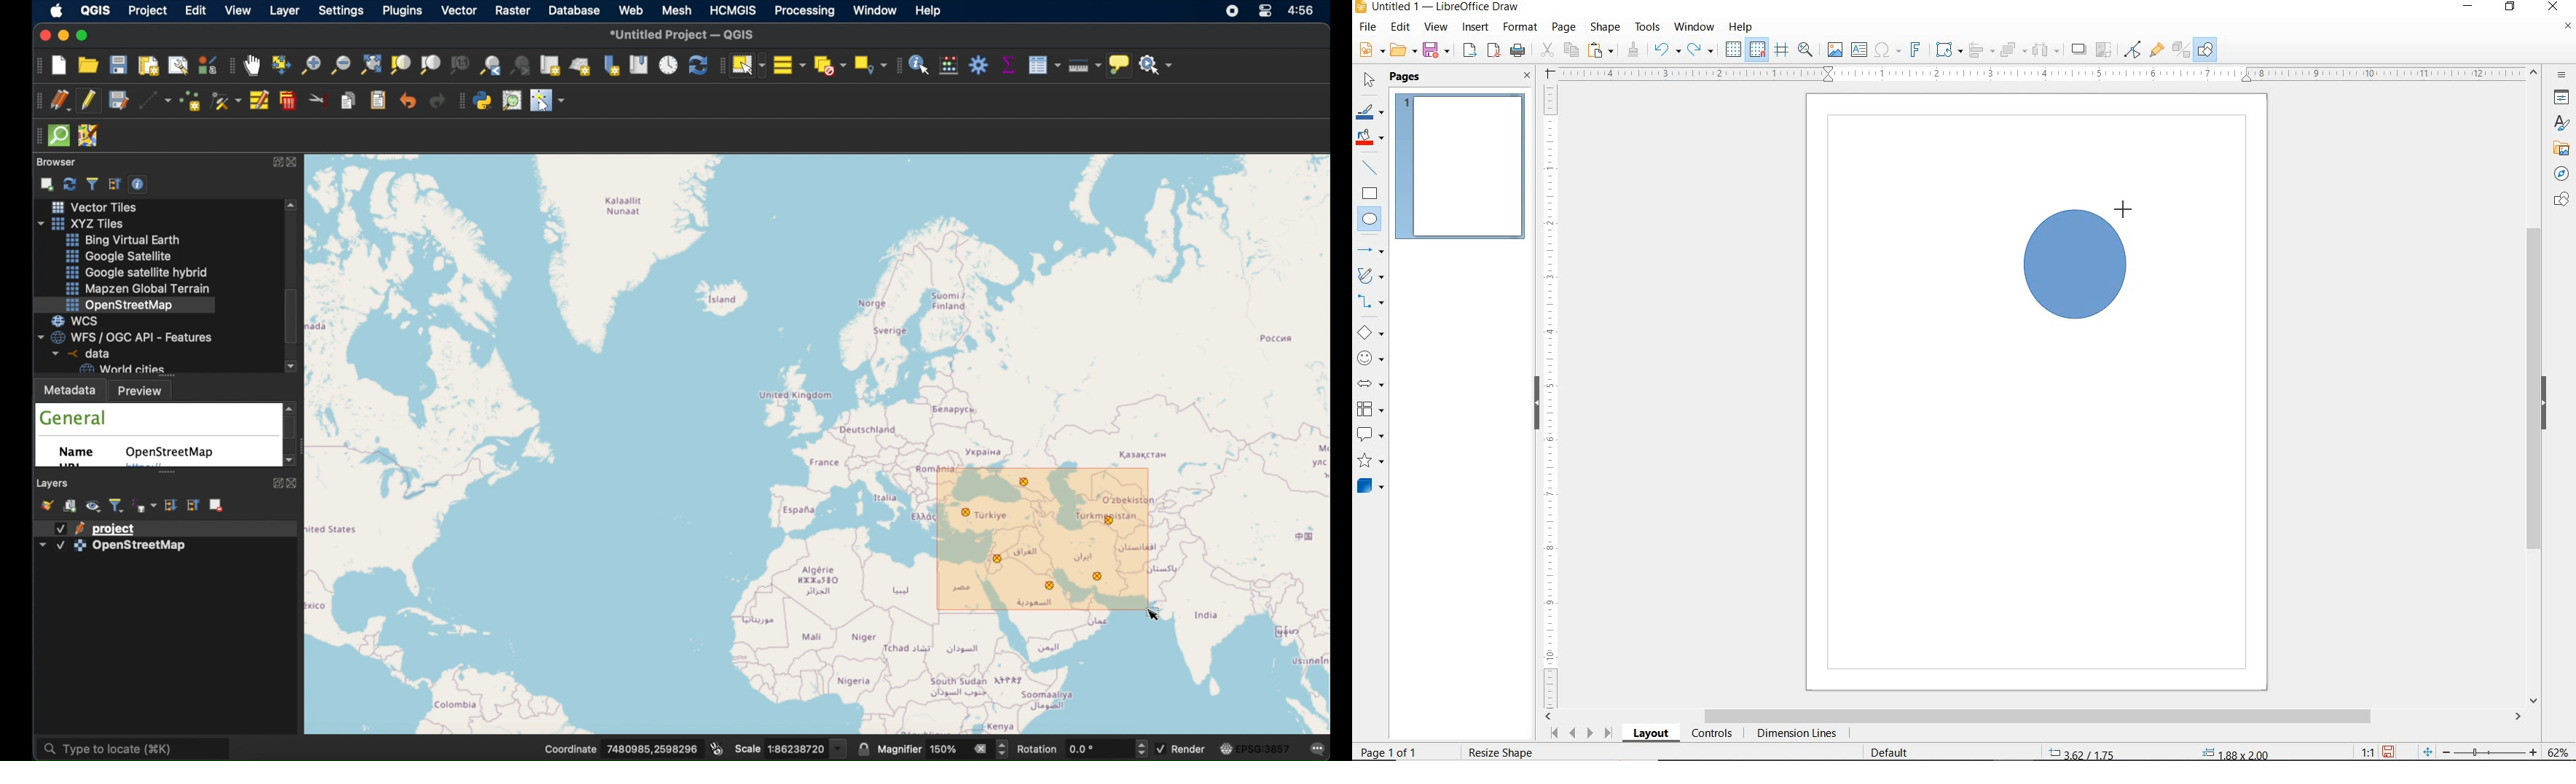 The height and width of the screenshot is (784, 2576). What do you see at coordinates (292, 367) in the screenshot?
I see `scroll down arrow` at bounding box center [292, 367].